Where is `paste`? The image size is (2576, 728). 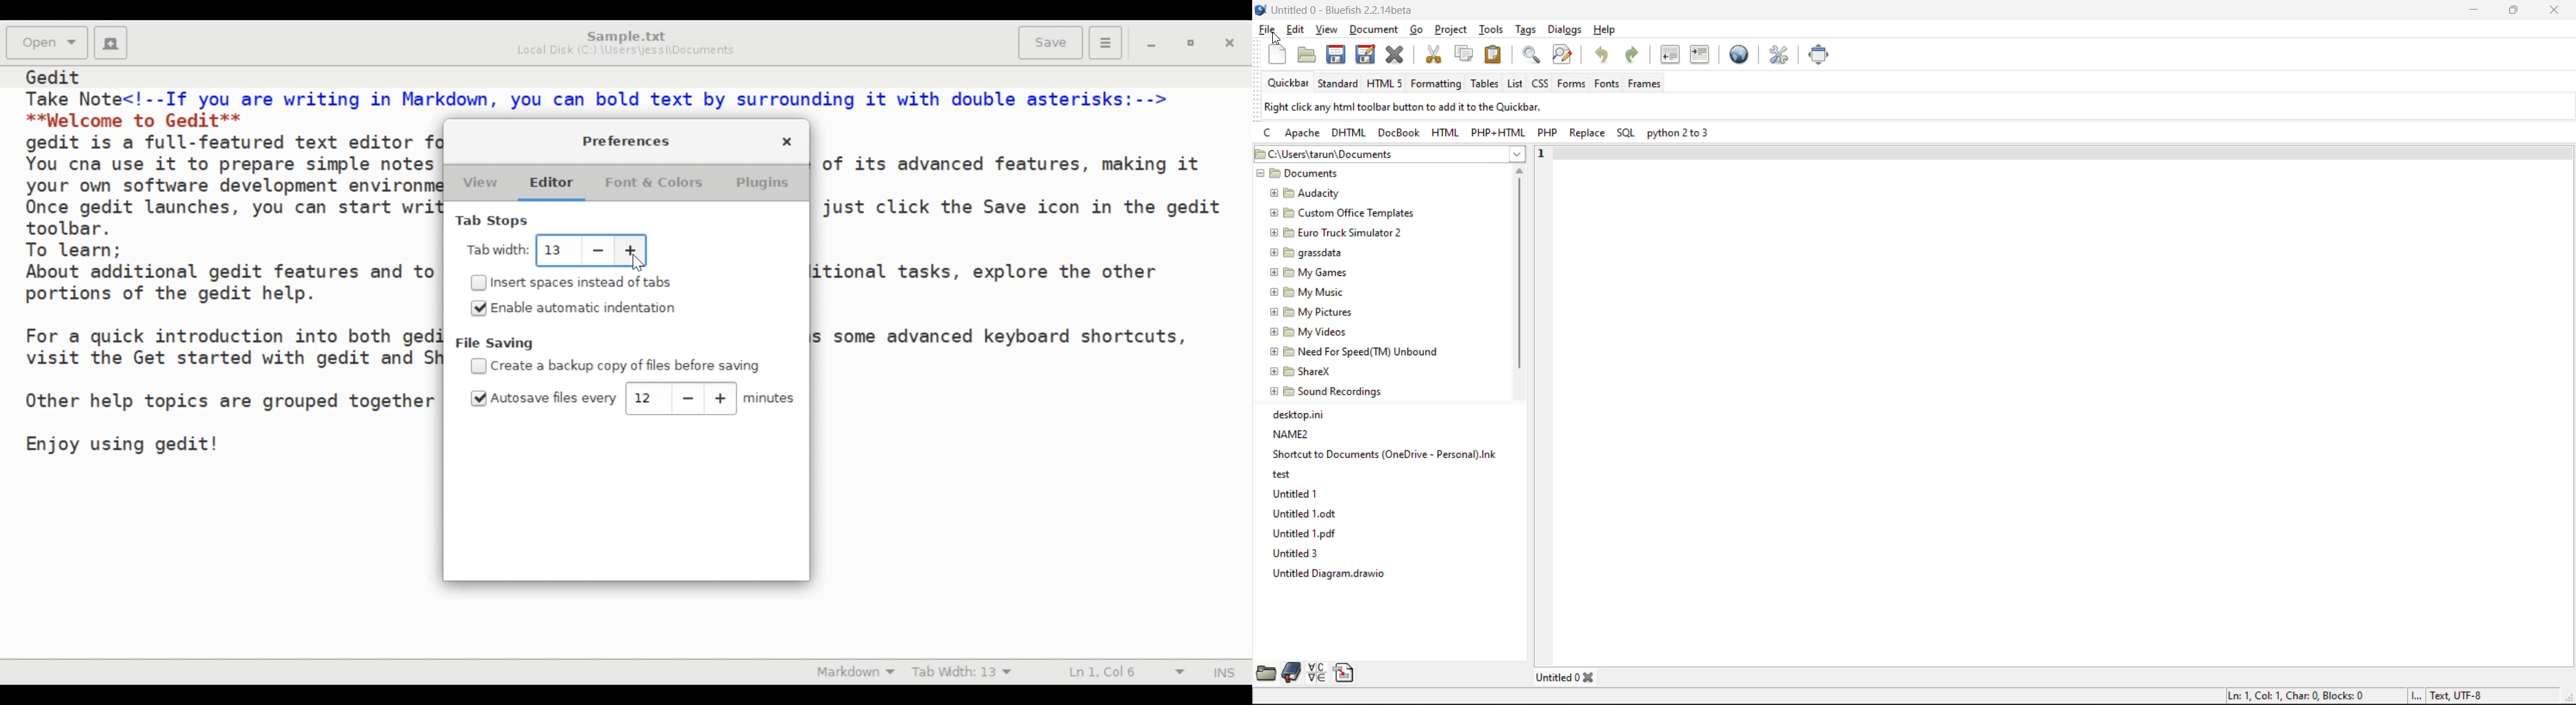 paste is located at coordinates (1495, 54).